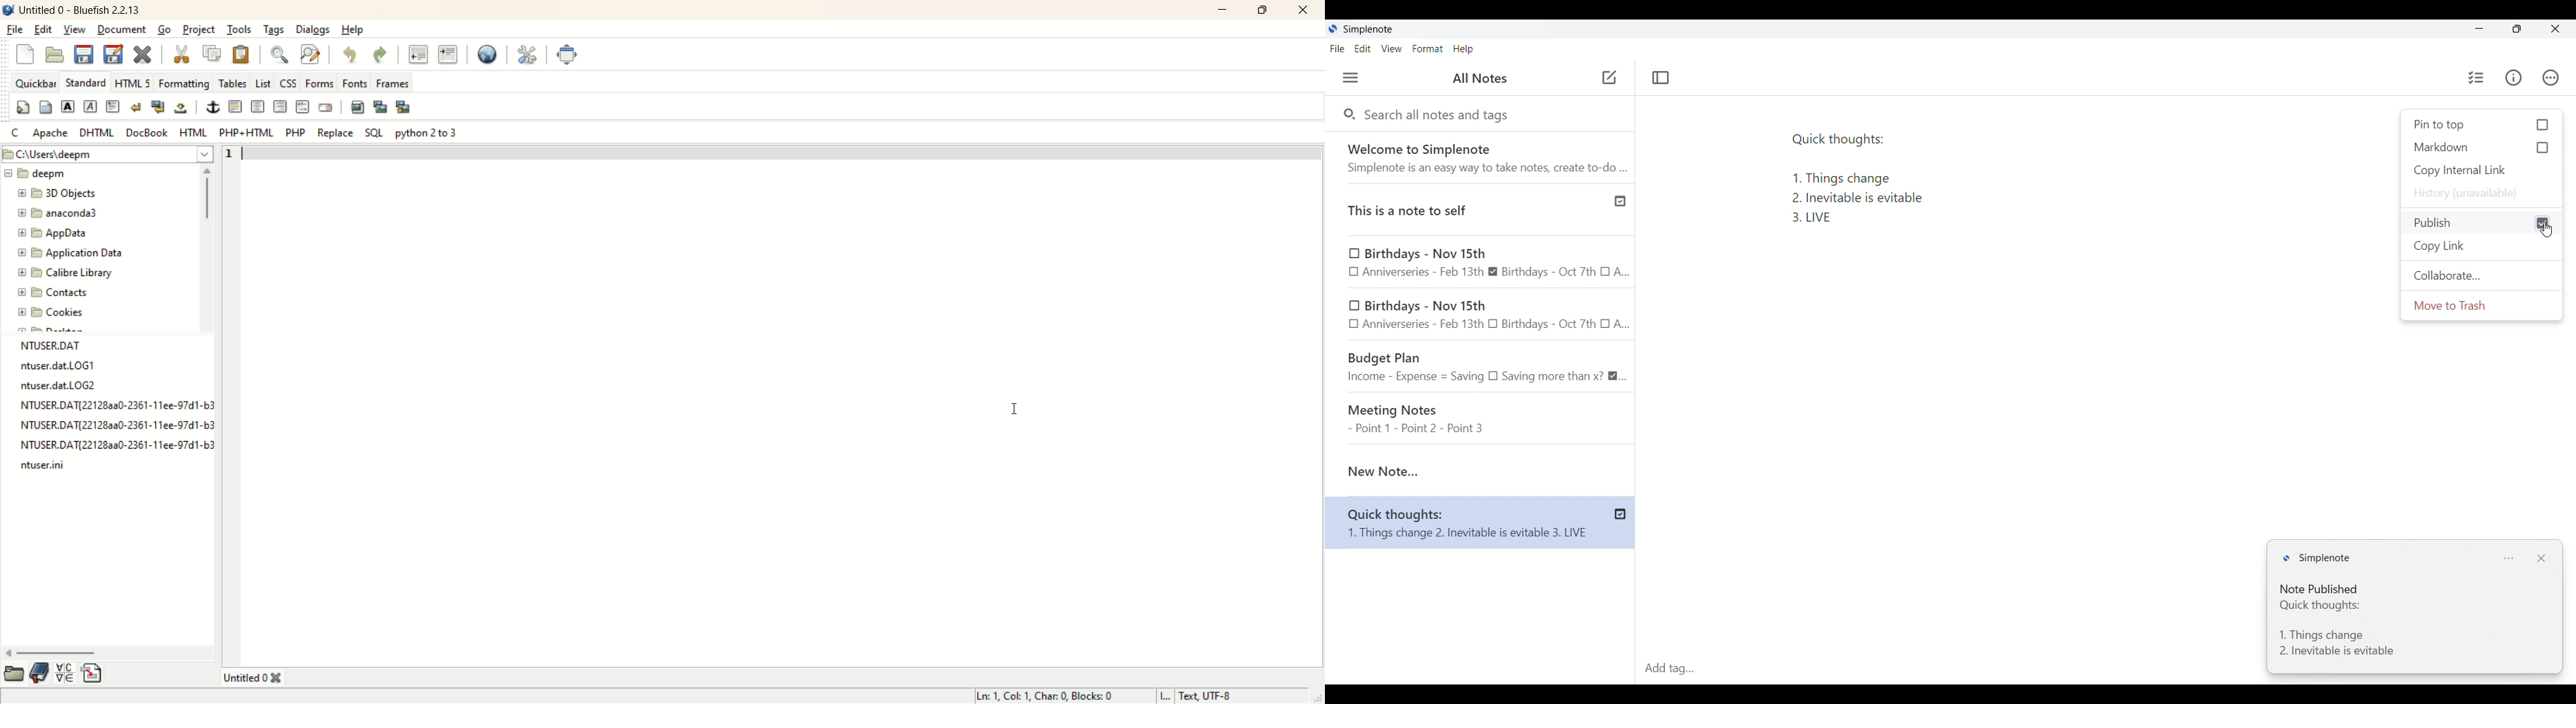 Image resolution: width=2576 pixels, height=728 pixels. I want to click on Birthdays - Nov 15th, so click(1479, 265).